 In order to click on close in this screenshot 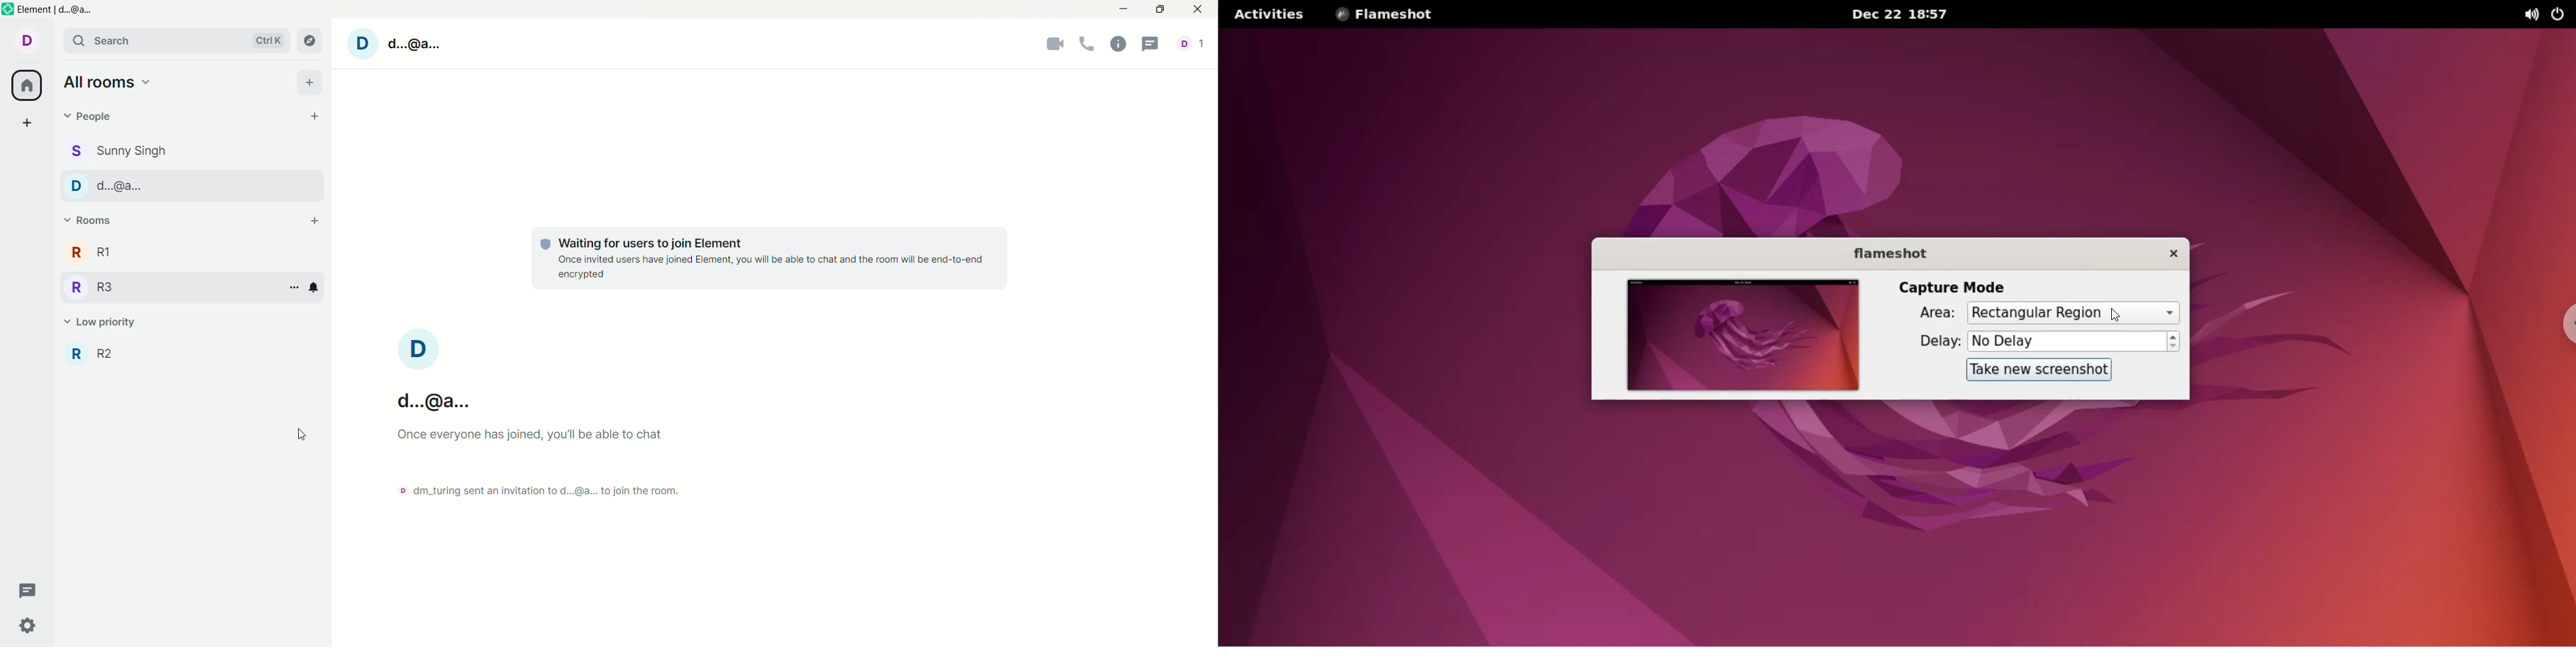, I will do `click(1201, 10)`.